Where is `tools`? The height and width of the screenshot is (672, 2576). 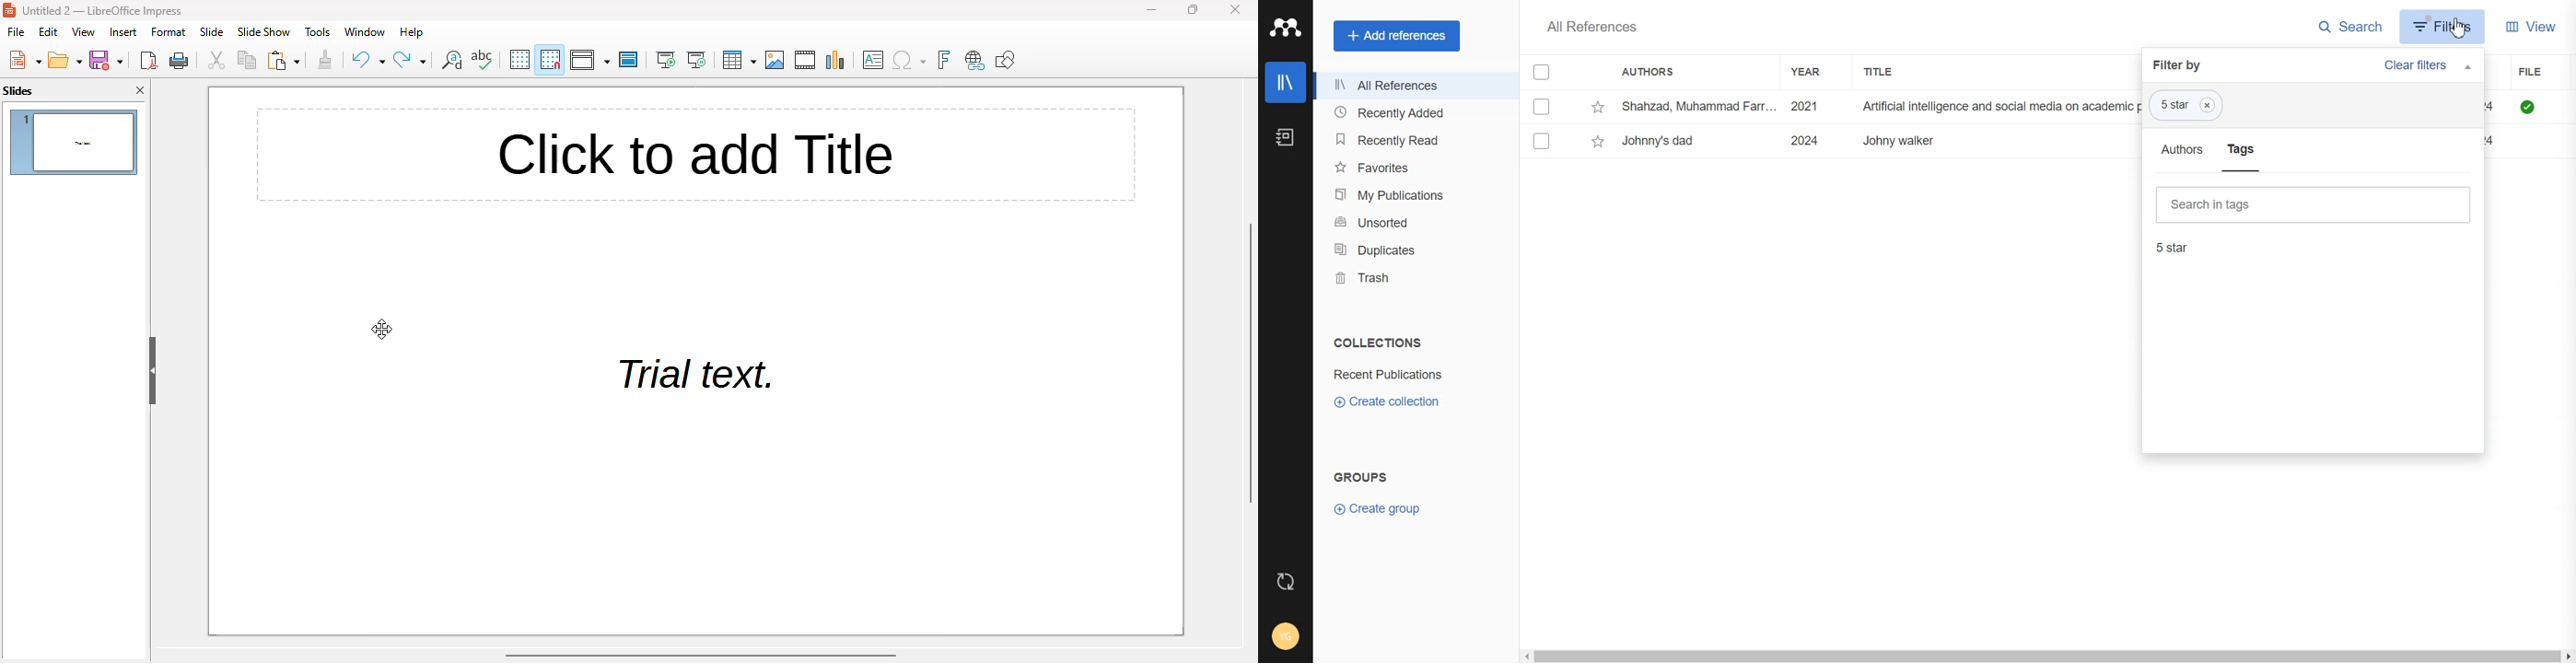 tools is located at coordinates (316, 31).